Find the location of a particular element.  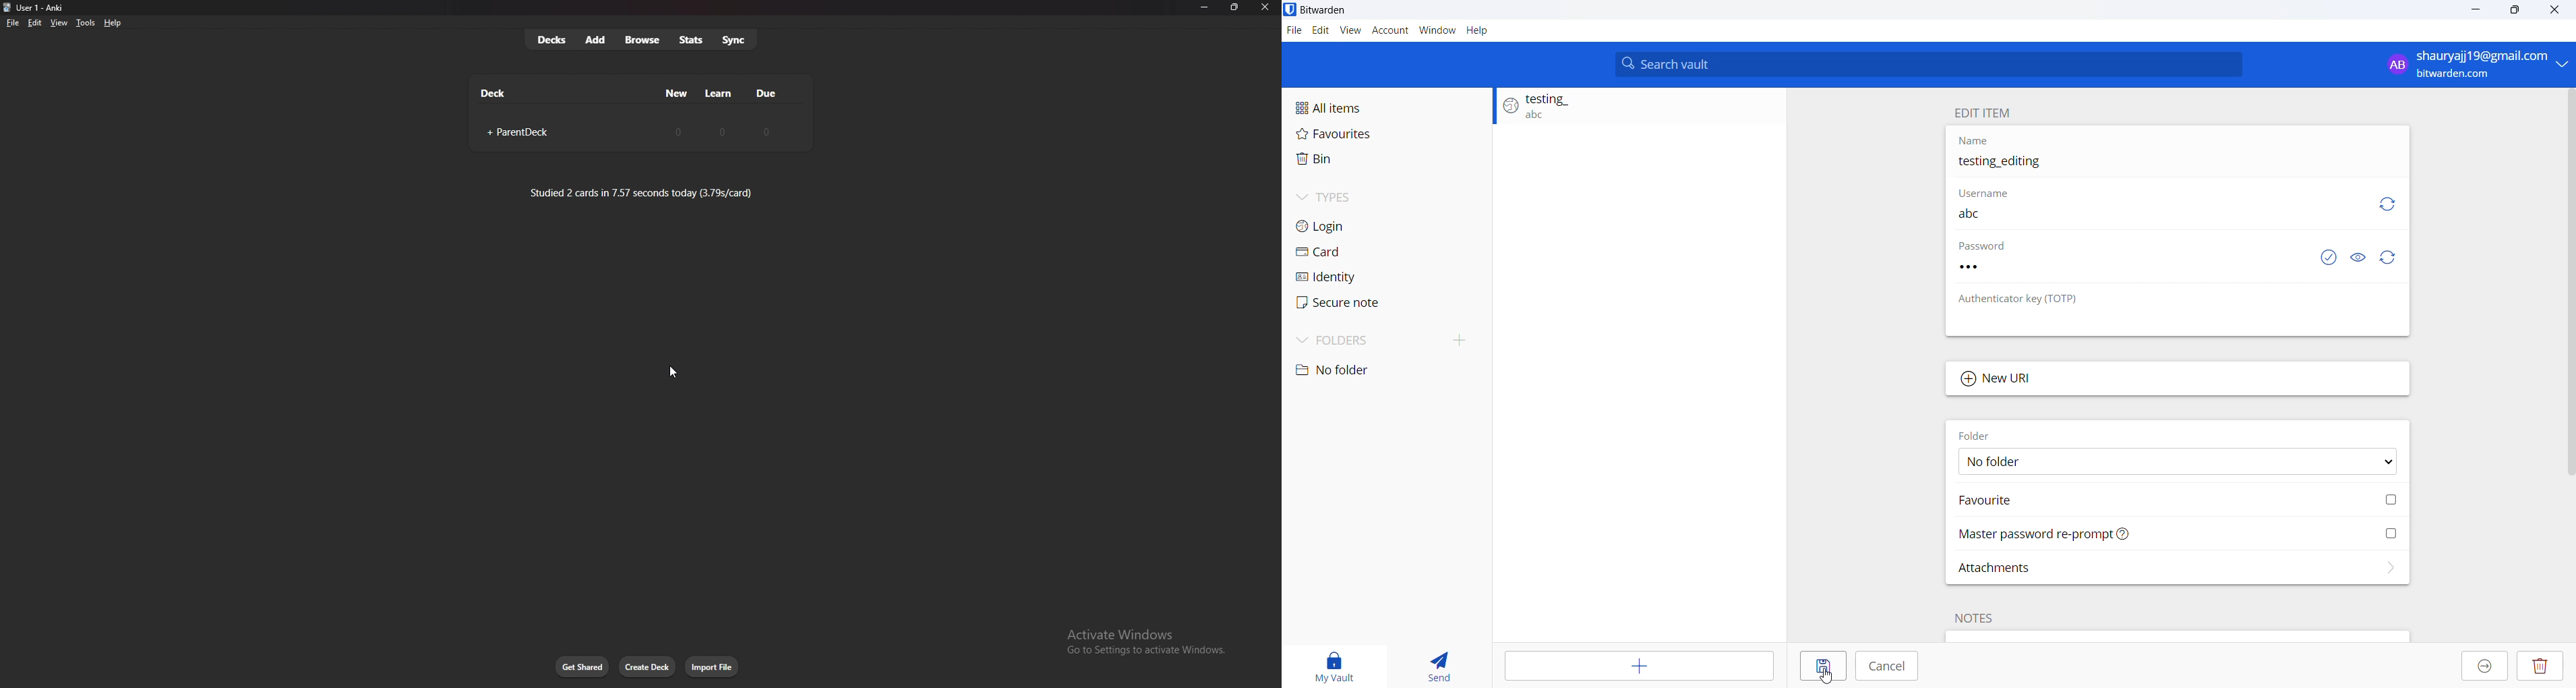

Password input is located at coordinates (2117, 270).